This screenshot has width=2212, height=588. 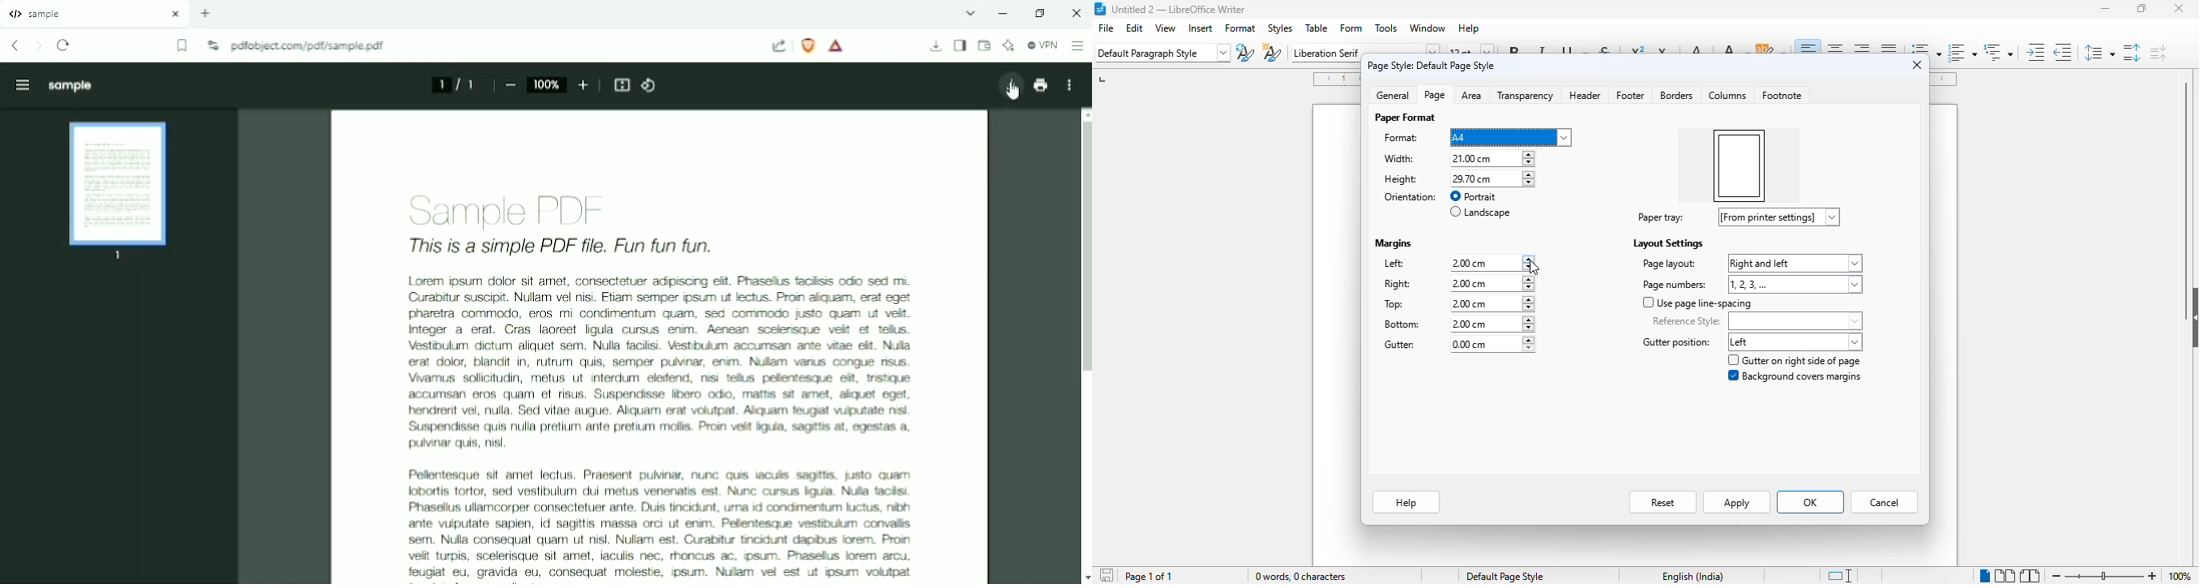 What do you see at coordinates (2142, 8) in the screenshot?
I see `maximize` at bounding box center [2142, 8].